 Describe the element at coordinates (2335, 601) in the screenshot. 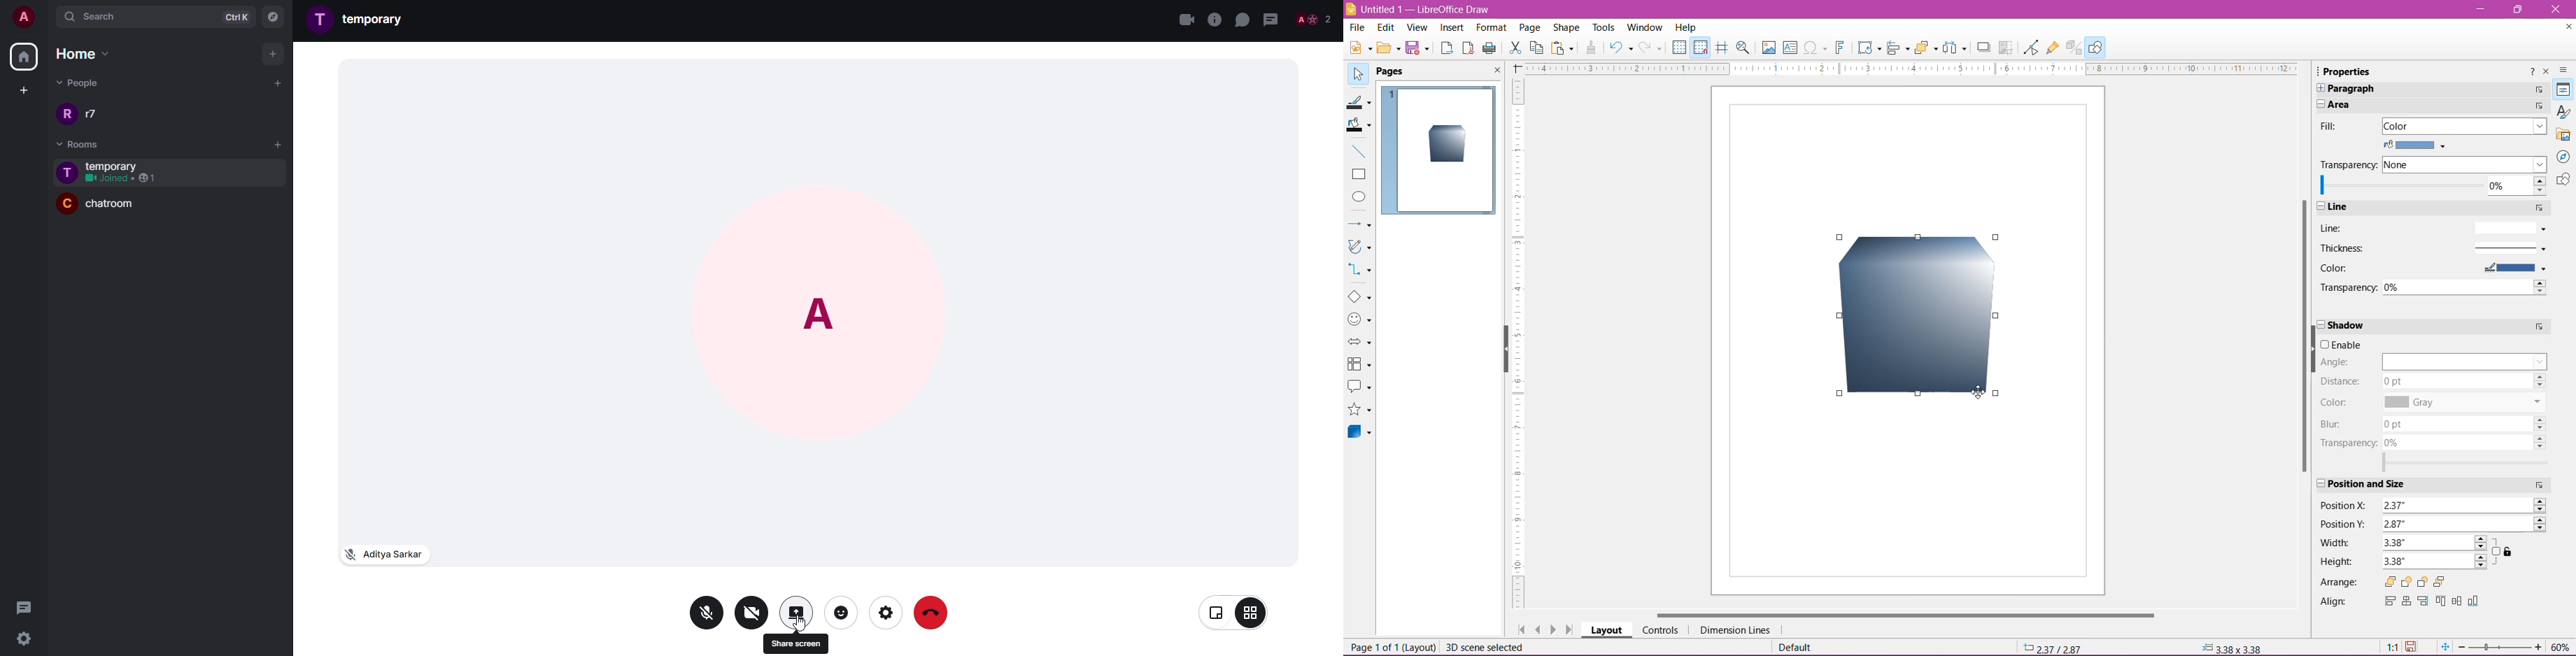

I see `Align` at that location.